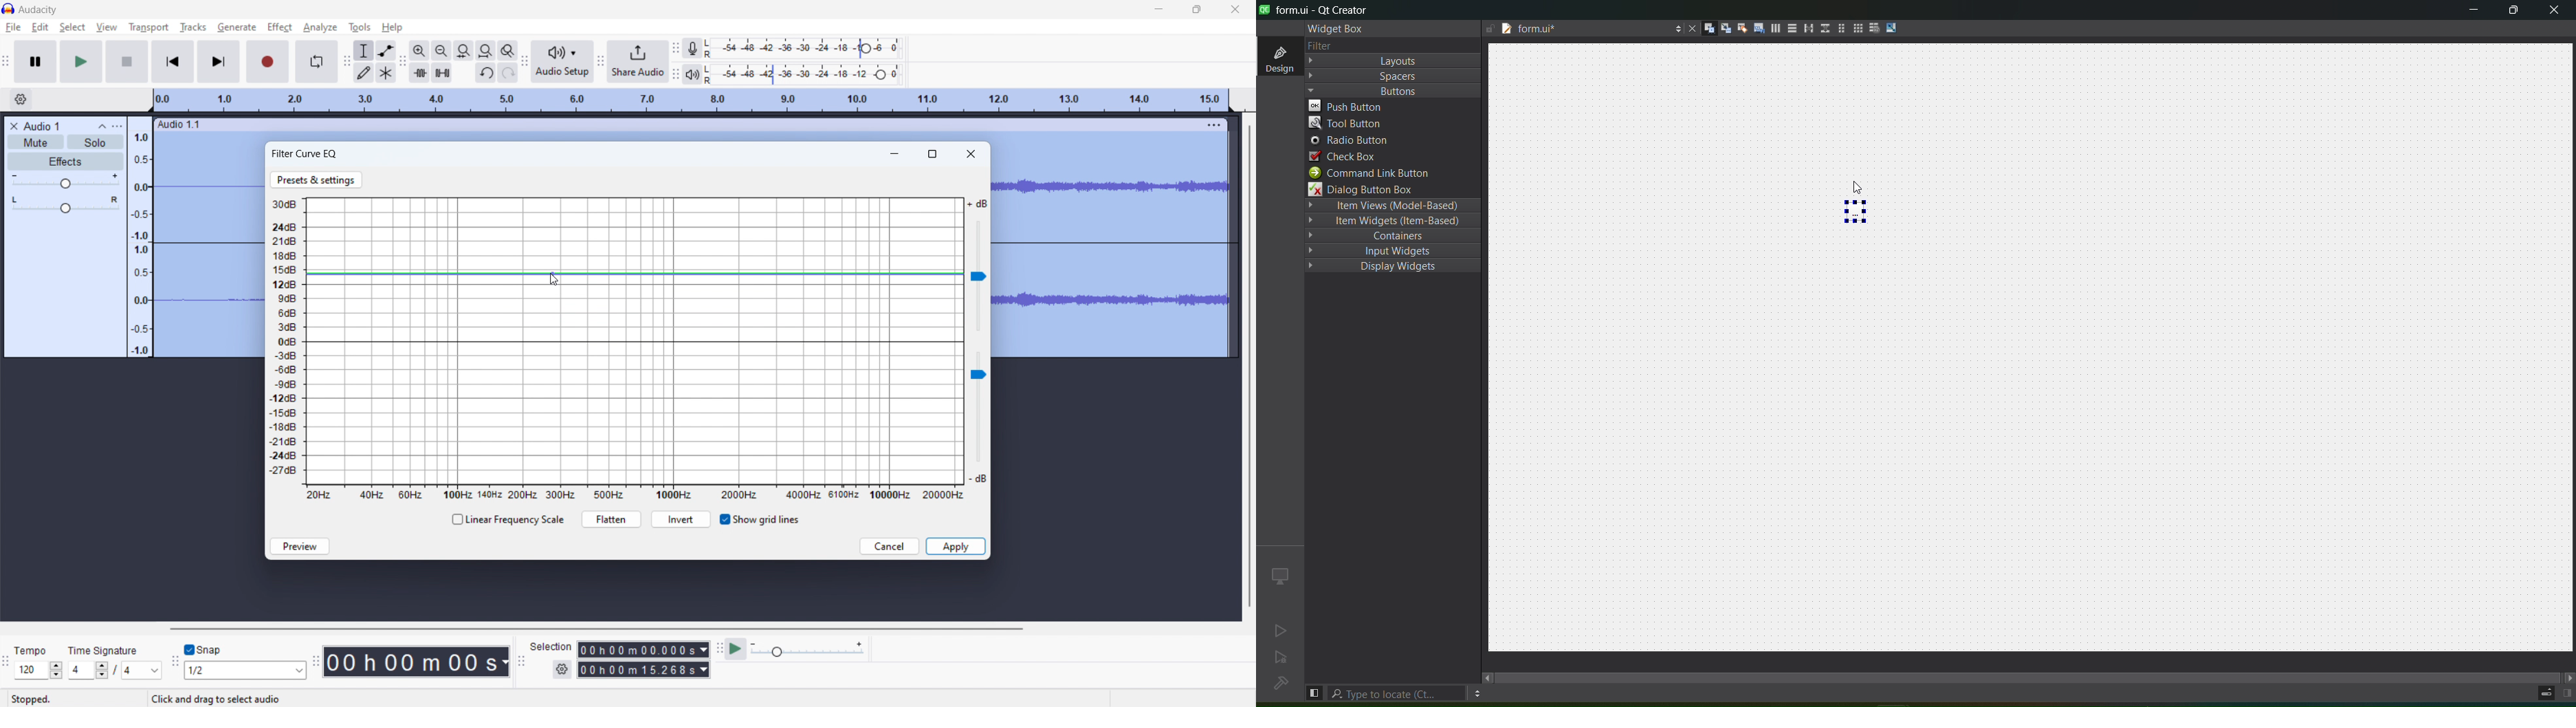  What do you see at coordinates (554, 280) in the screenshot?
I see `cursor` at bounding box center [554, 280].